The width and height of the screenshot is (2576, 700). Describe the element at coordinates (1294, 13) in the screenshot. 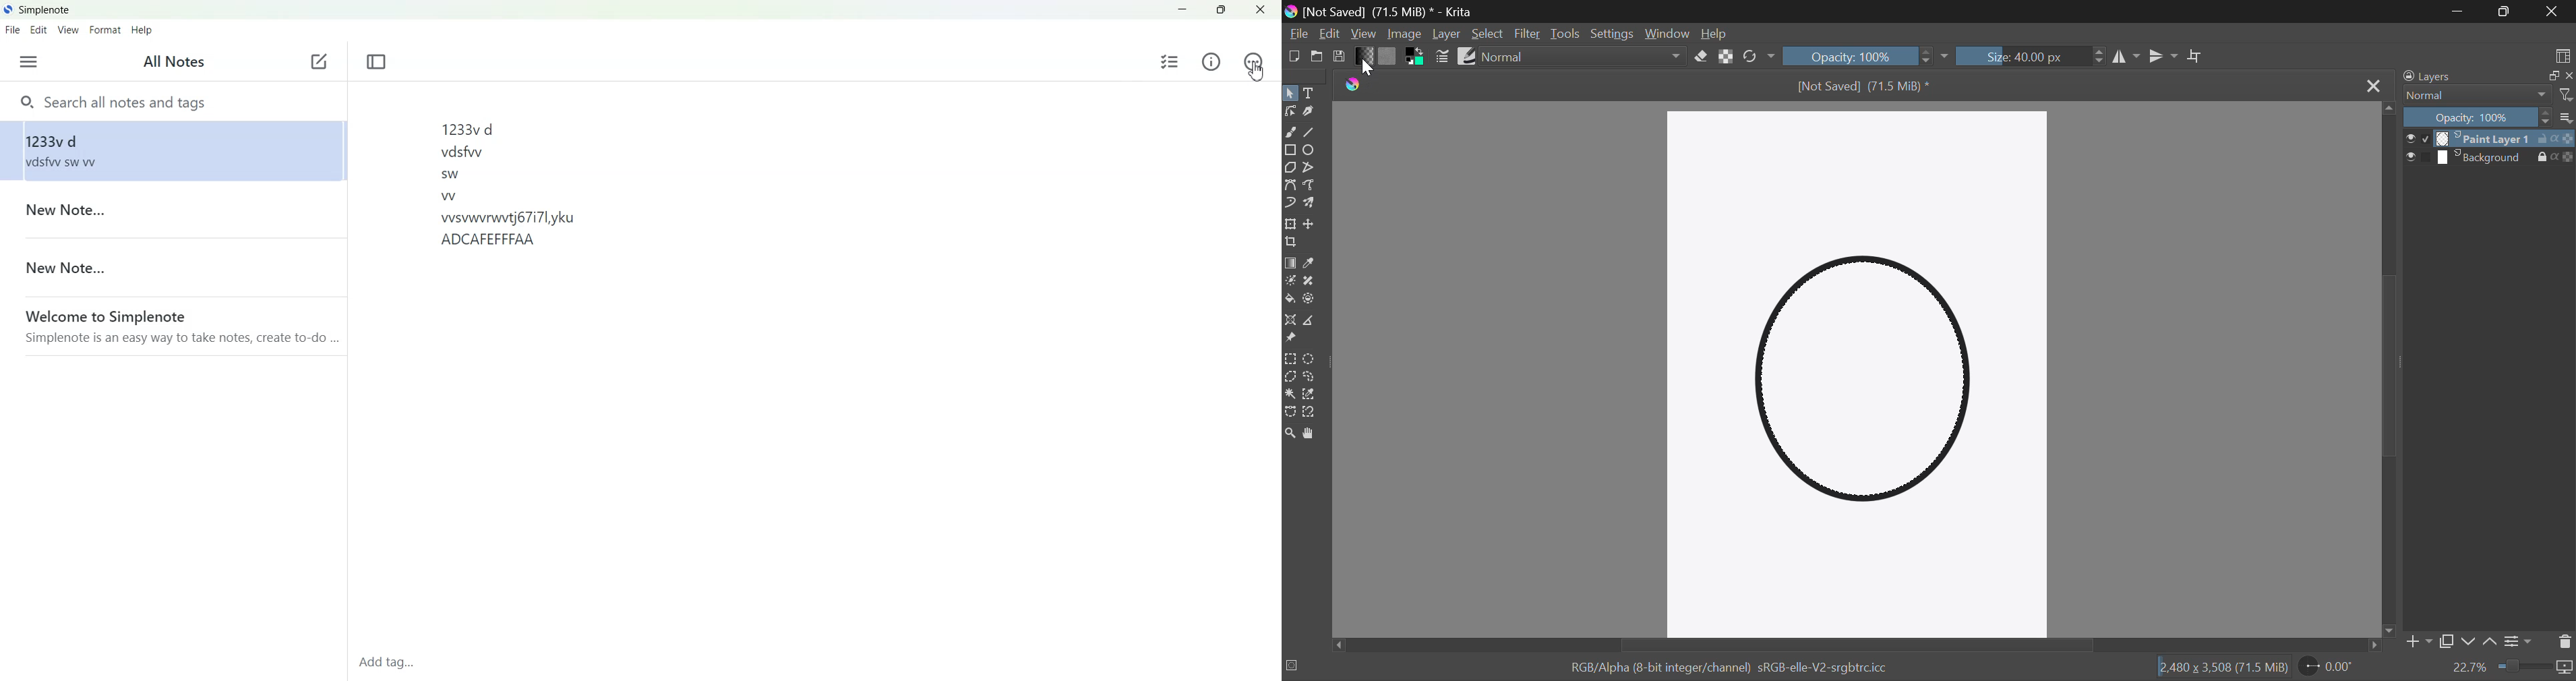

I see `logo` at that location.